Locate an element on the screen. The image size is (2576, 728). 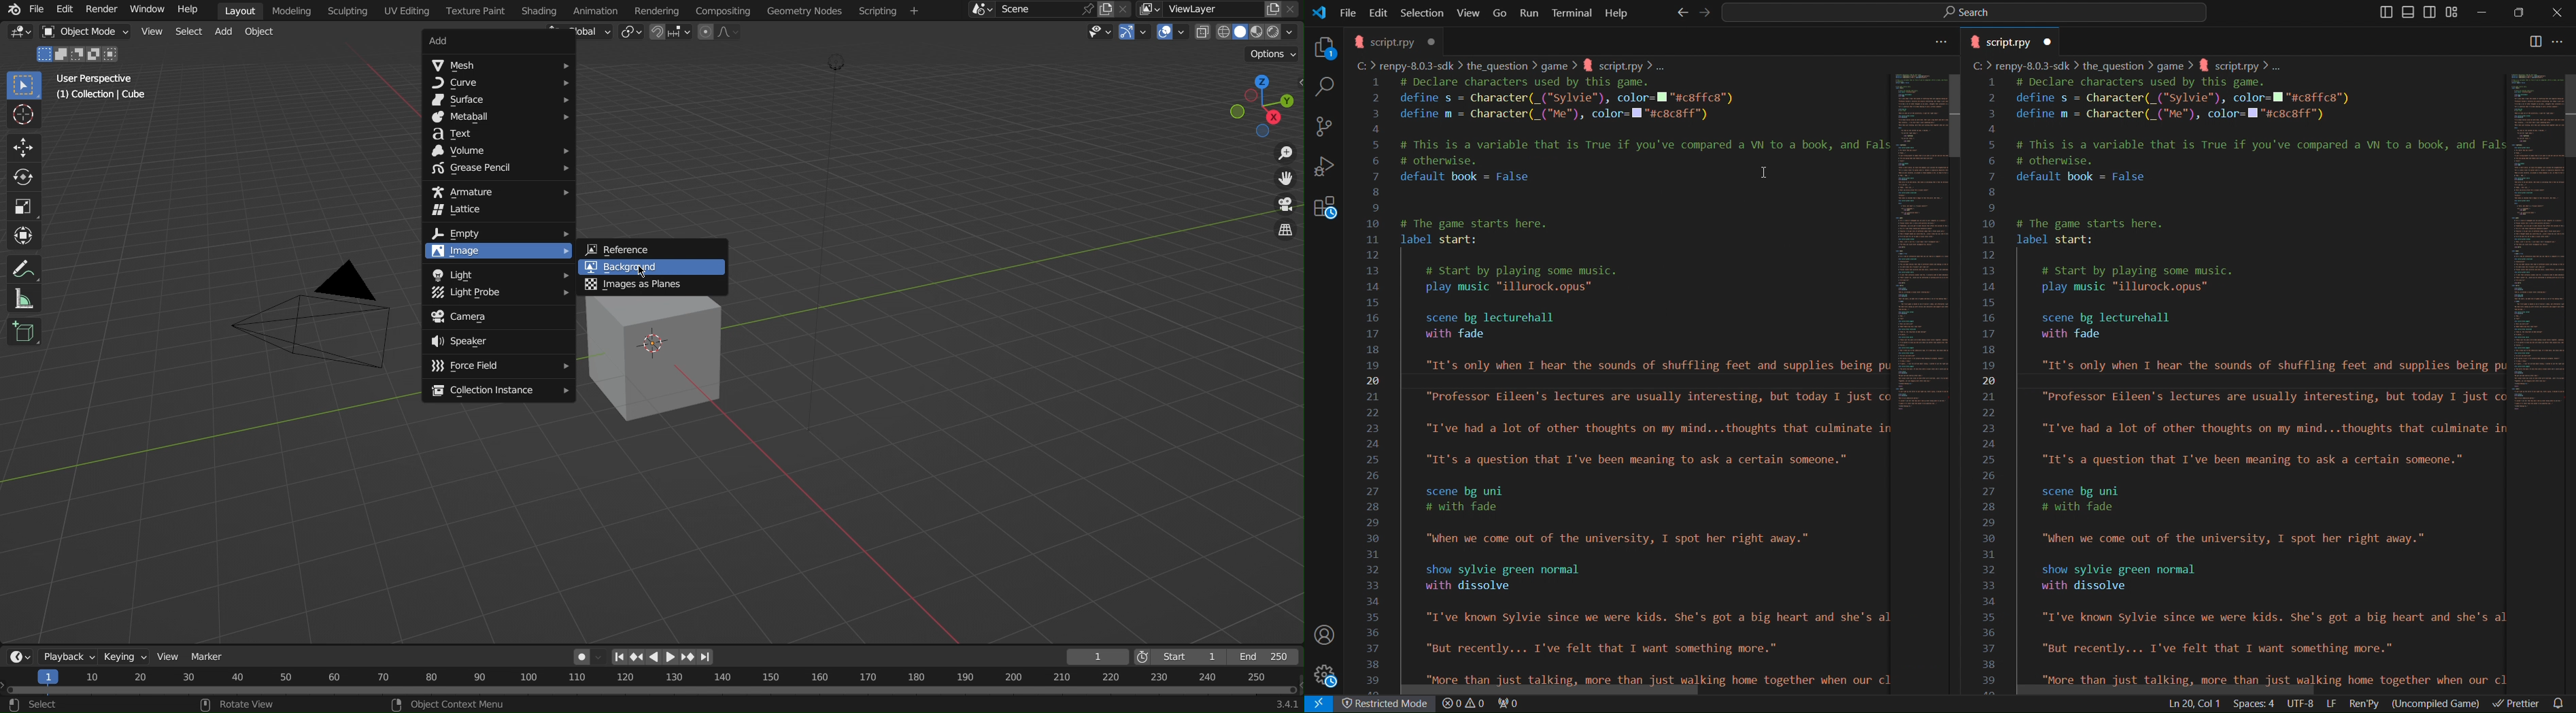
UV Editing is located at coordinates (407, 11).